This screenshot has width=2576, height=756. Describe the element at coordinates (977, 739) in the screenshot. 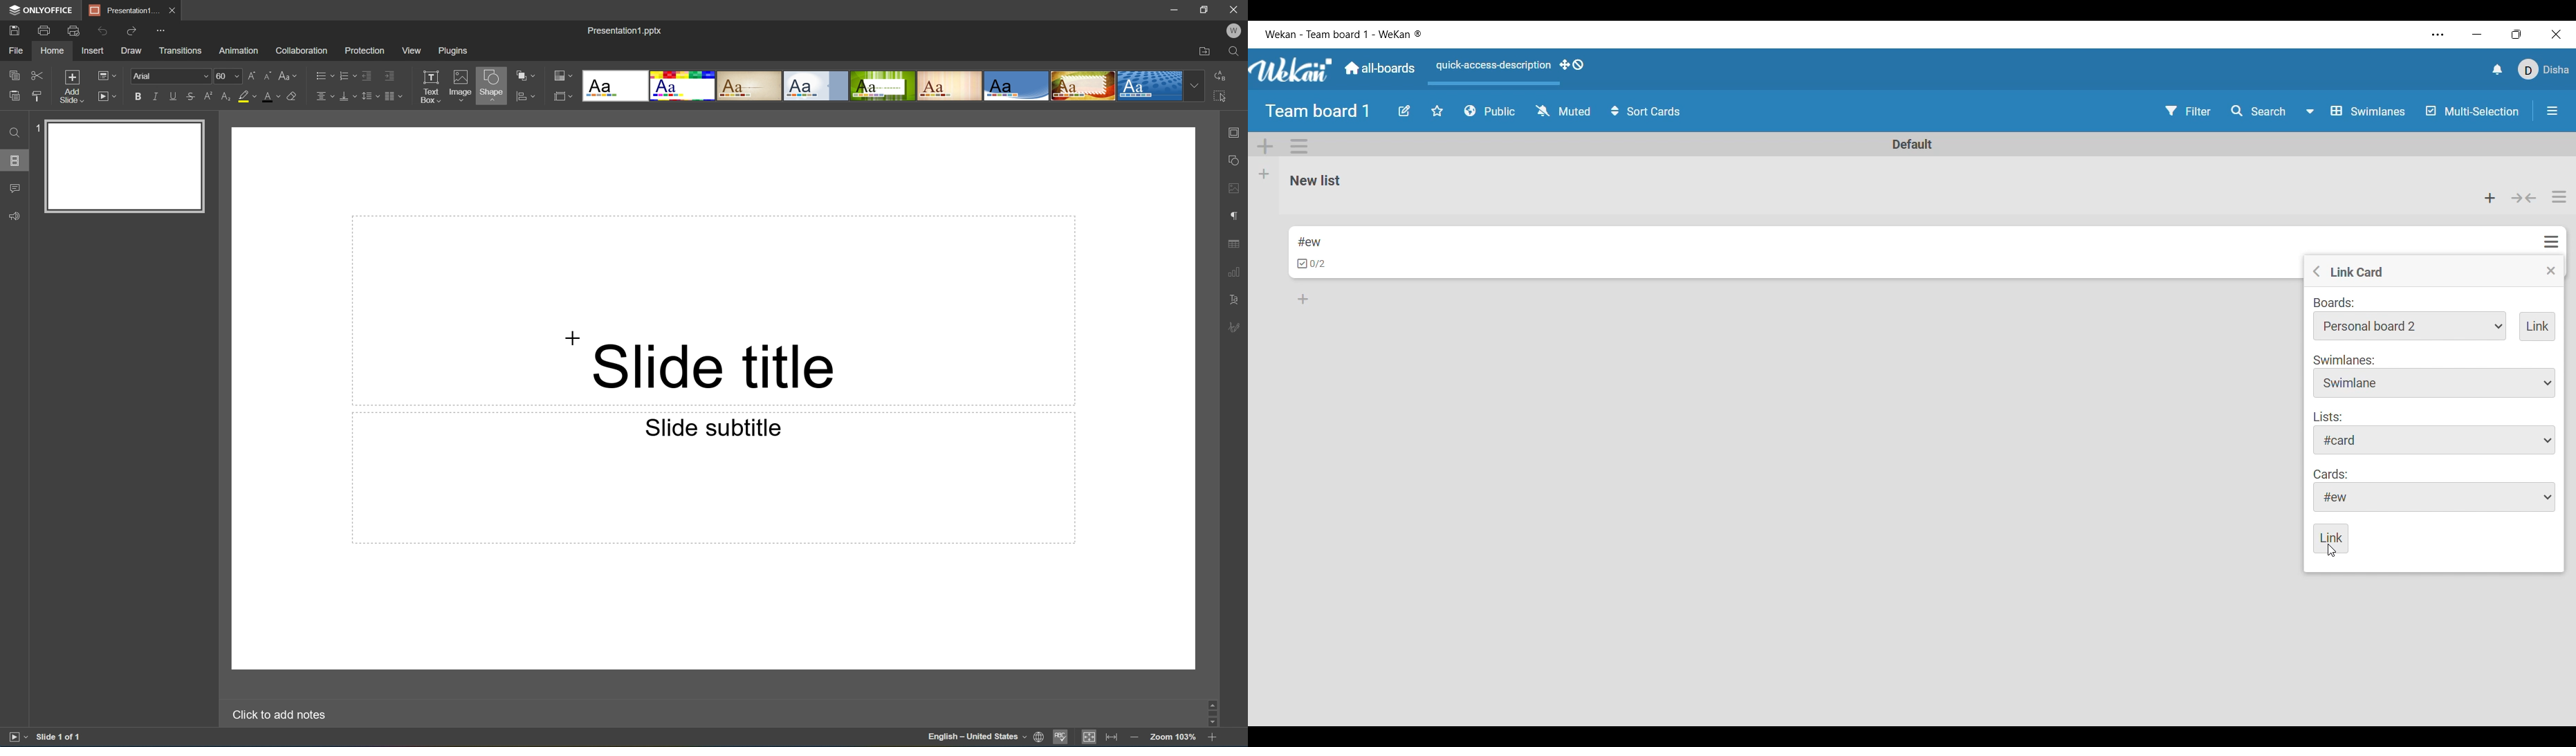

I see `English - United States` at that location.